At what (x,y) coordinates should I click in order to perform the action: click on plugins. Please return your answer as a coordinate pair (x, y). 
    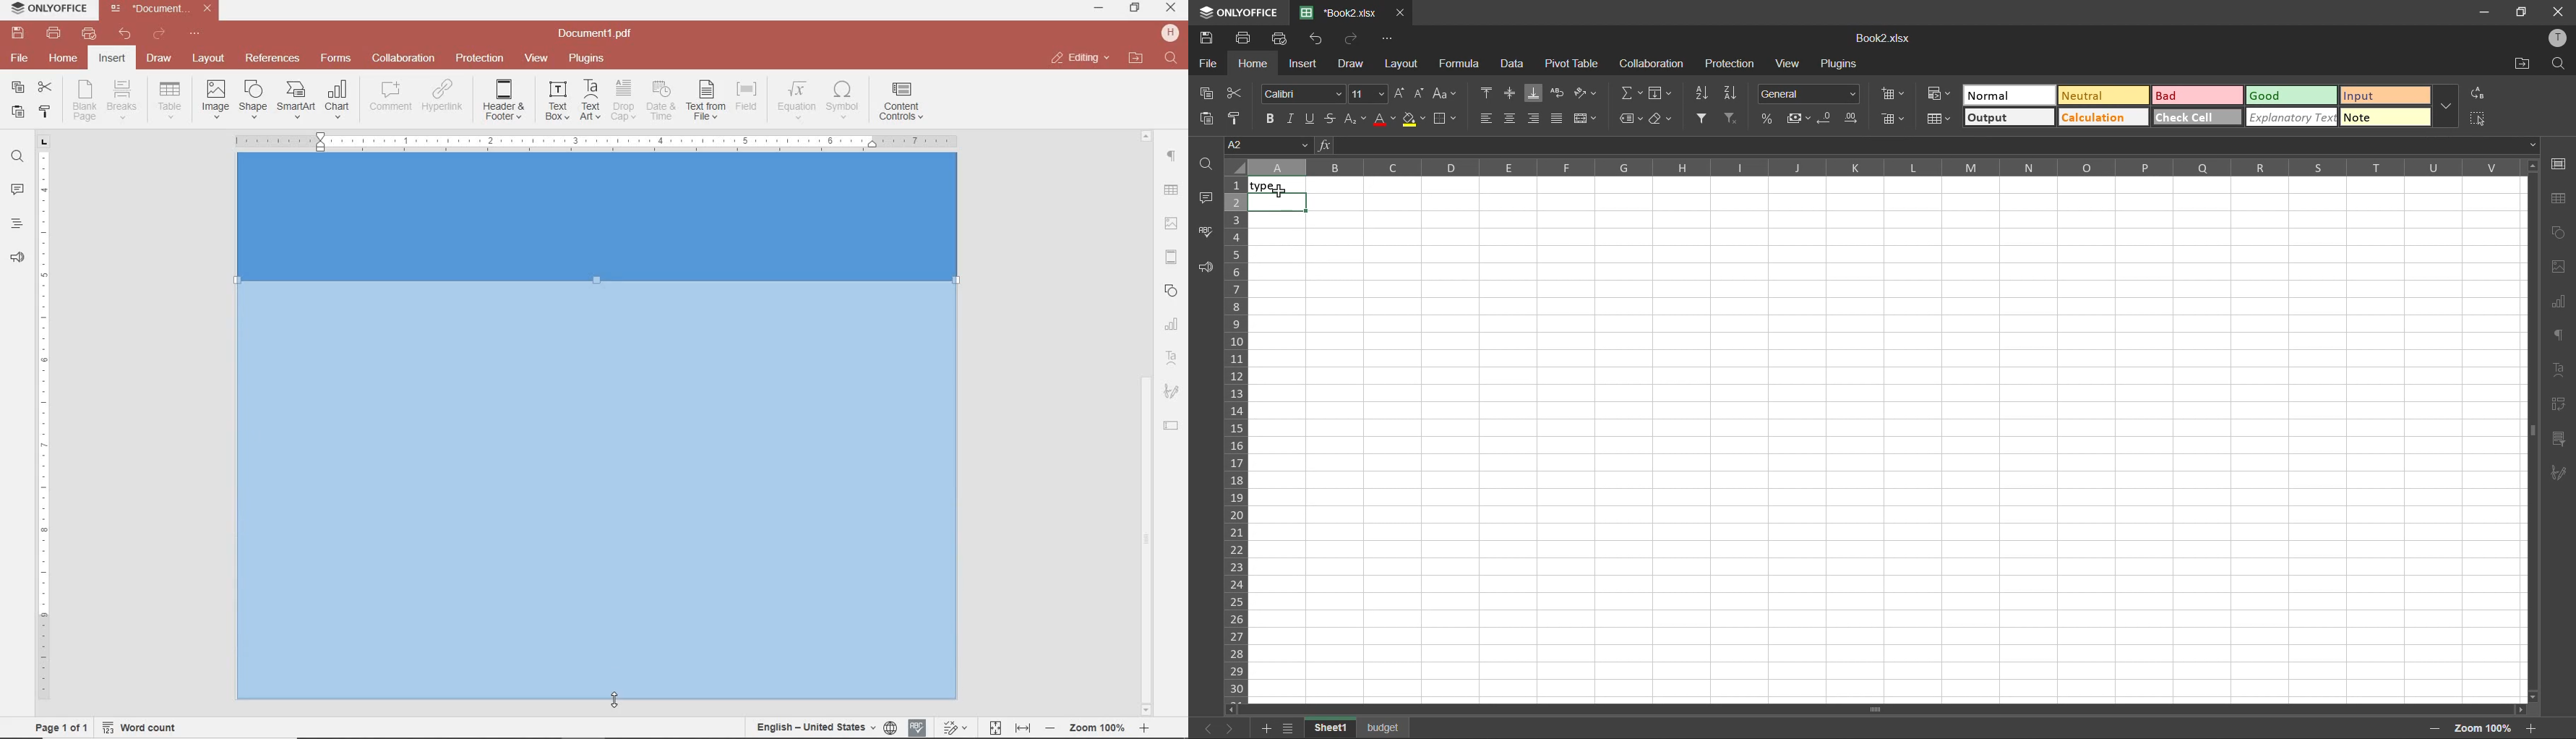
    Looking at the image, I should click on (1845, 64).